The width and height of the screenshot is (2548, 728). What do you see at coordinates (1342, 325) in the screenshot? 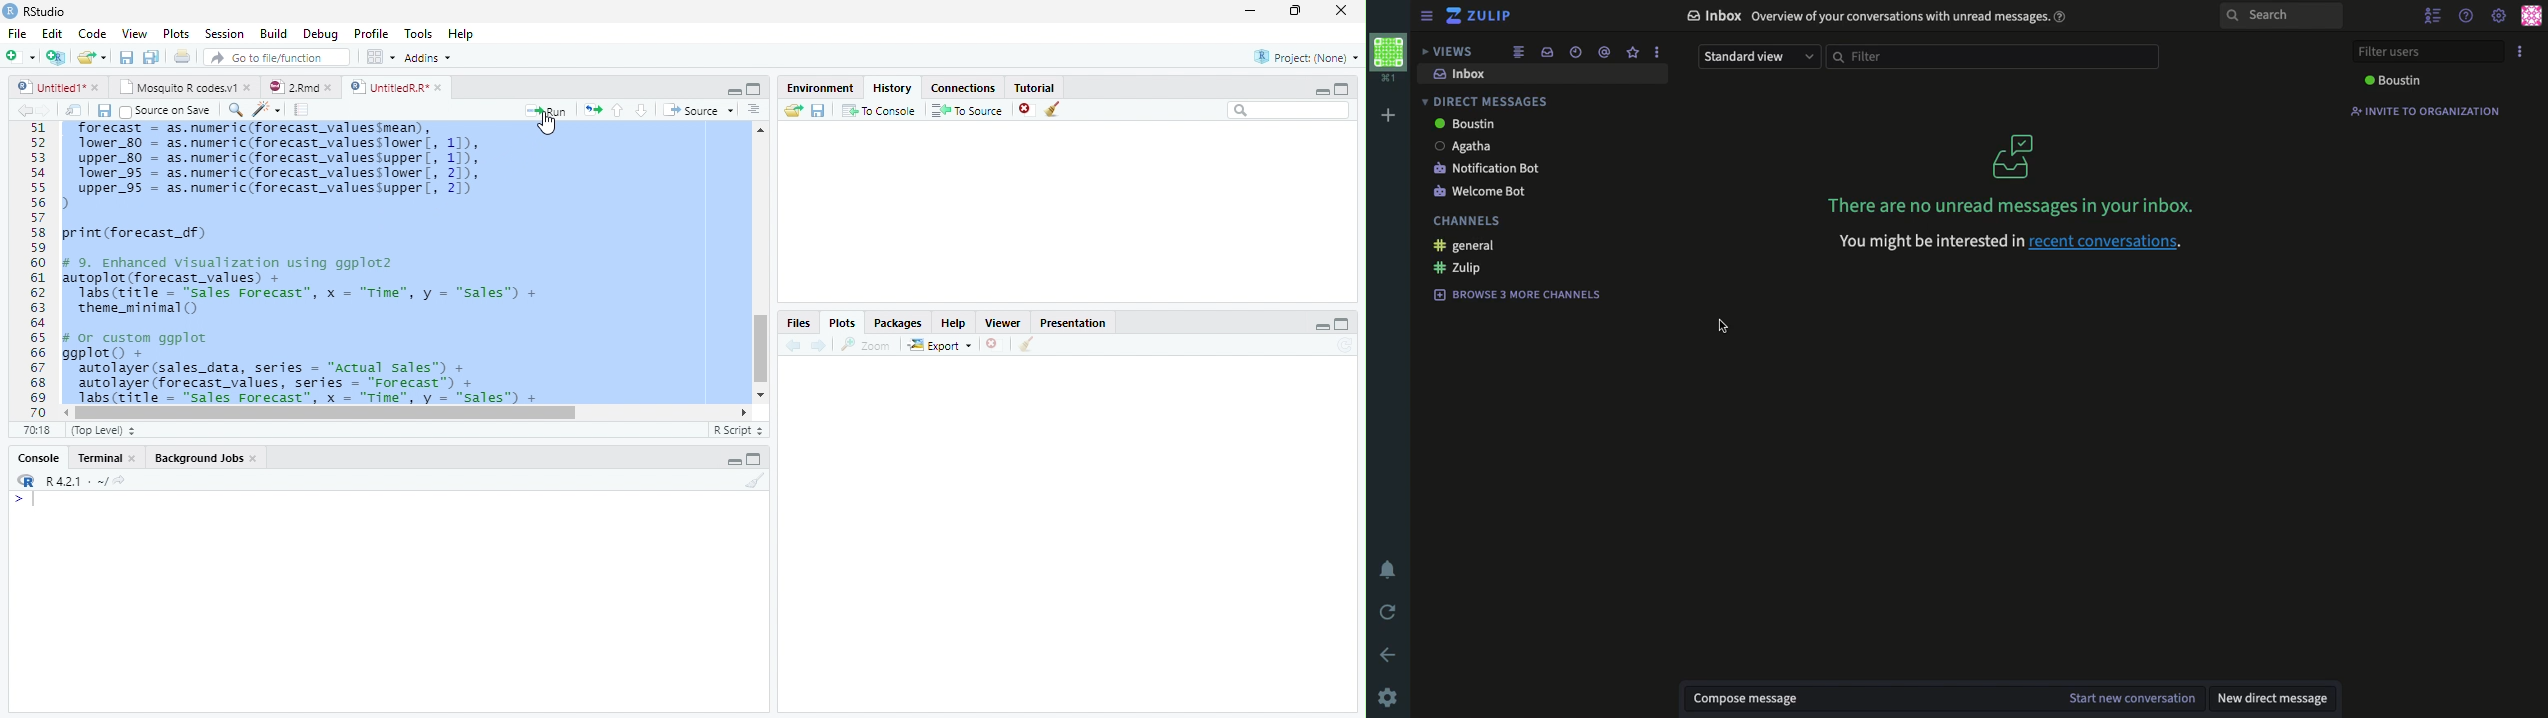
I see `Maximize` at bounding box center [1342, 325].